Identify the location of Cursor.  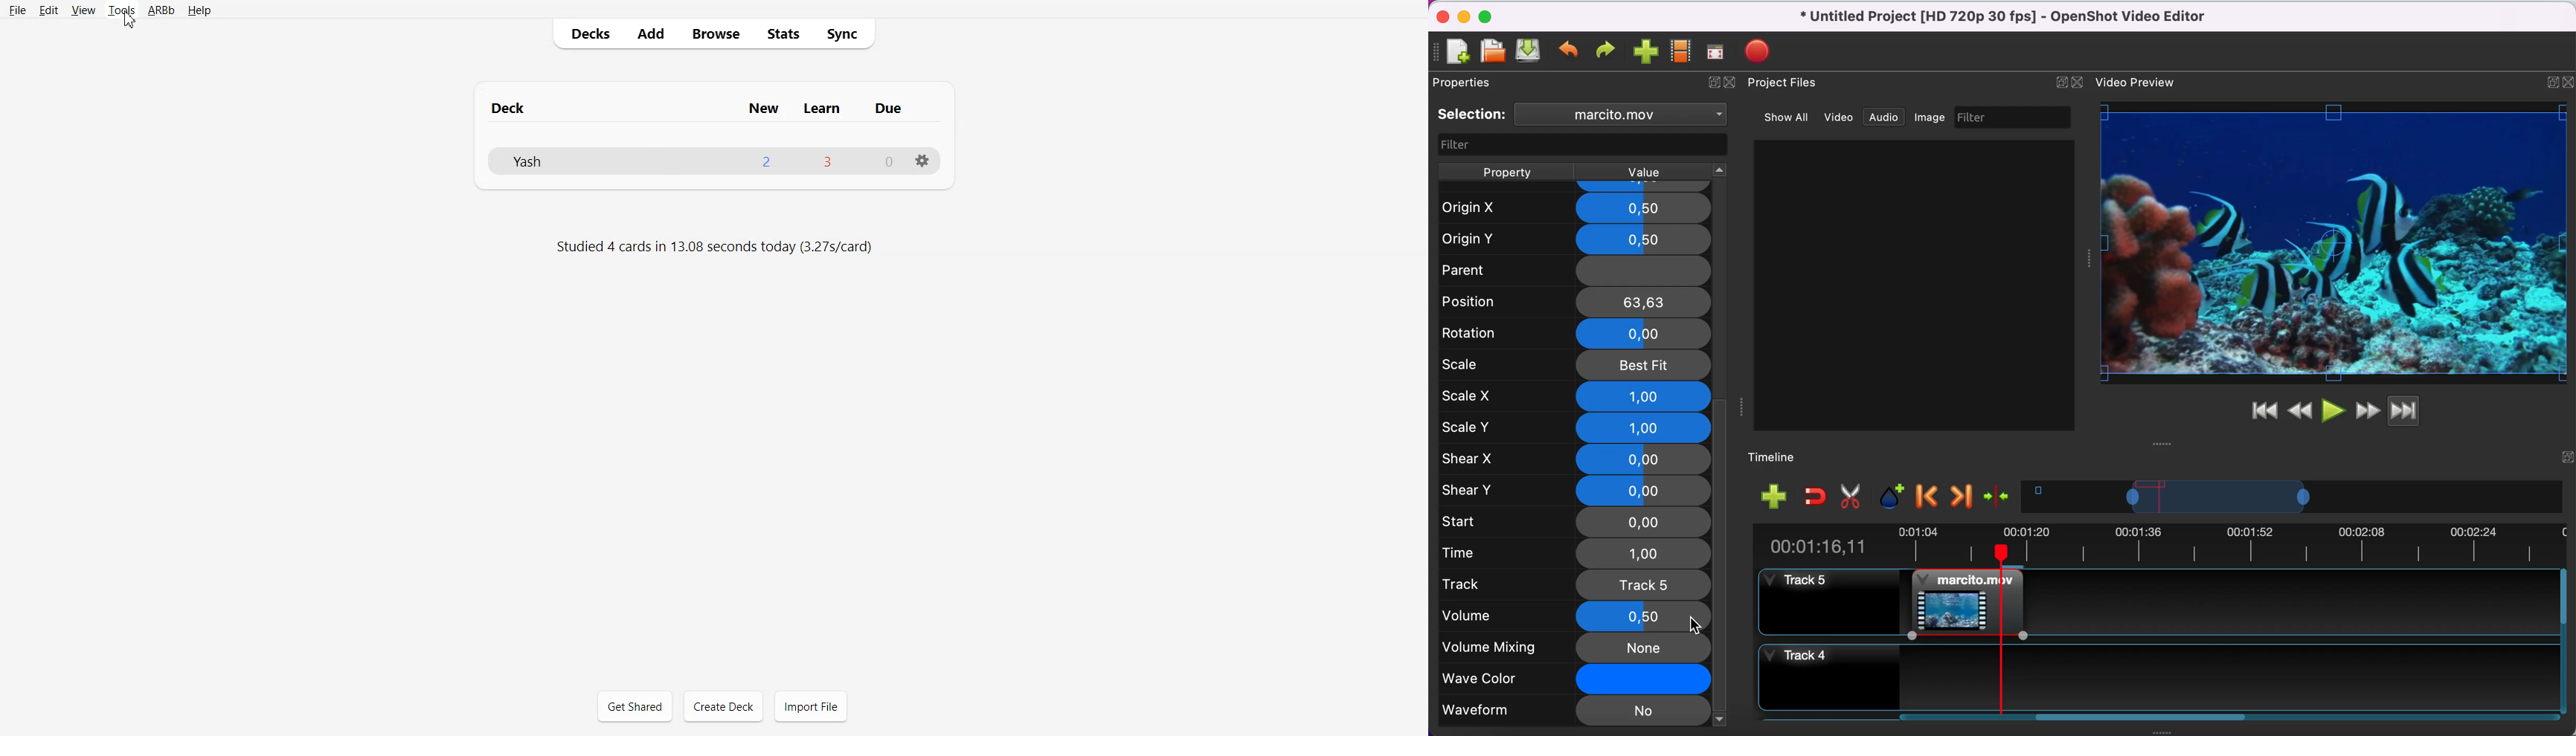
(127, 19).